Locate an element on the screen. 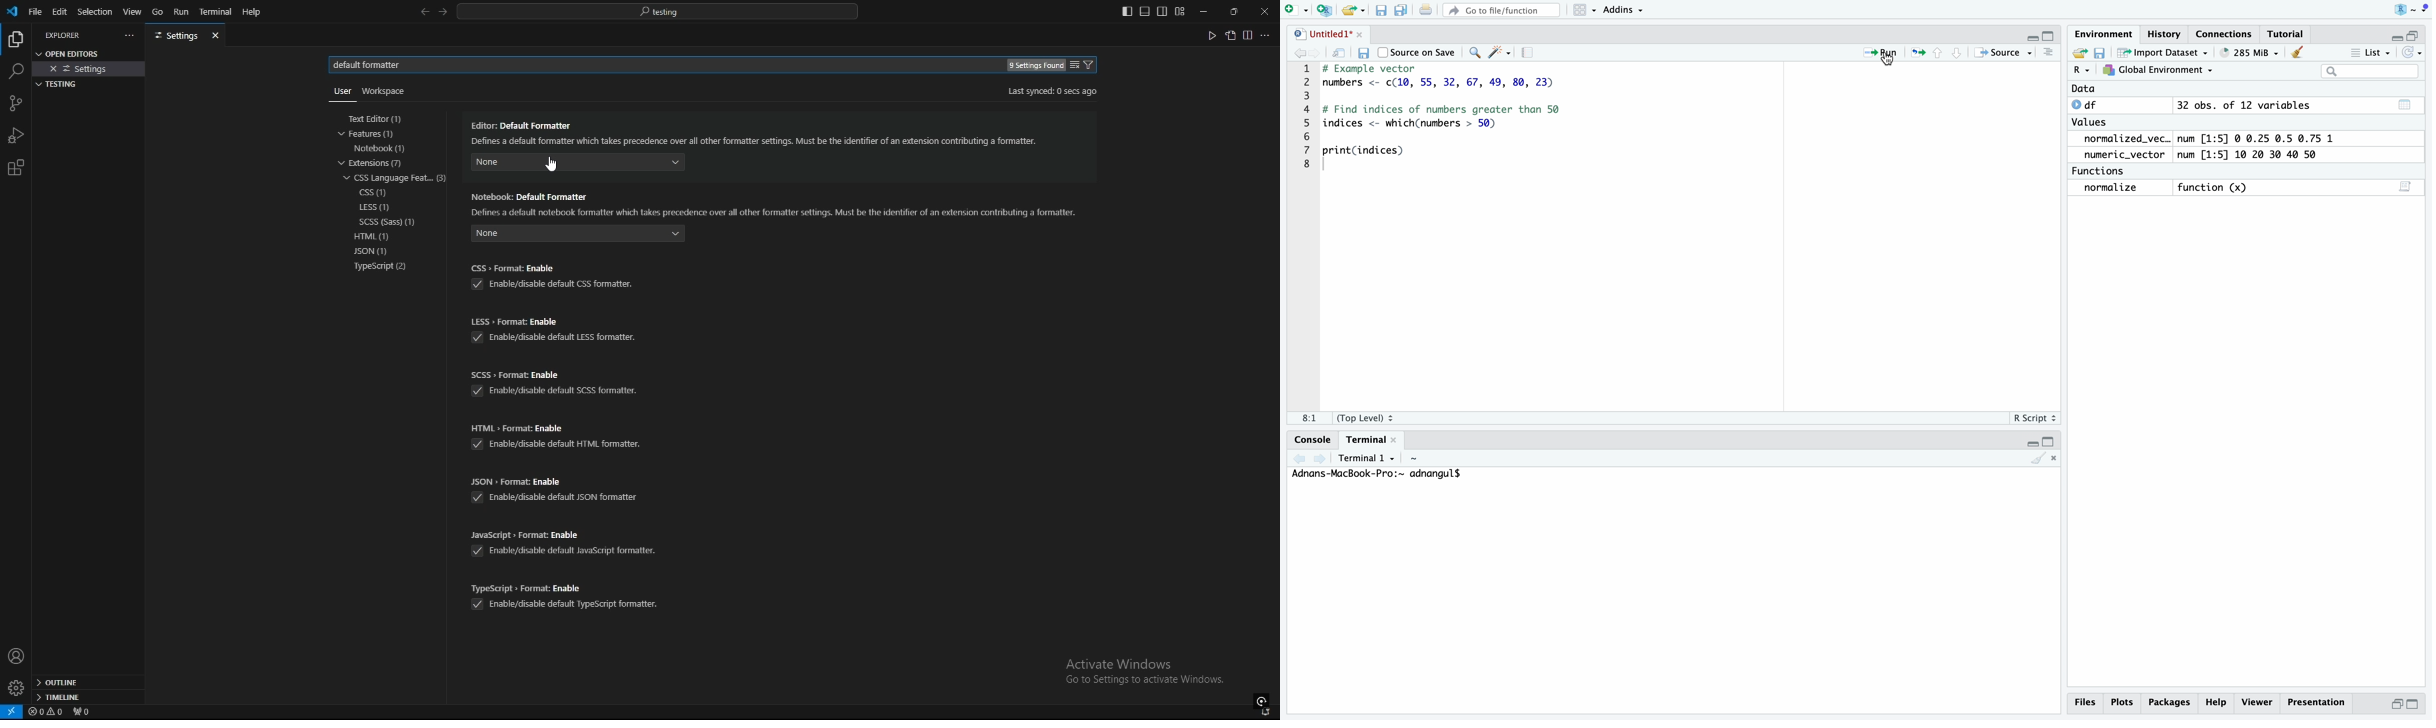 The image size is (2436, 728). R Script is located at coordinates (2032, 418).